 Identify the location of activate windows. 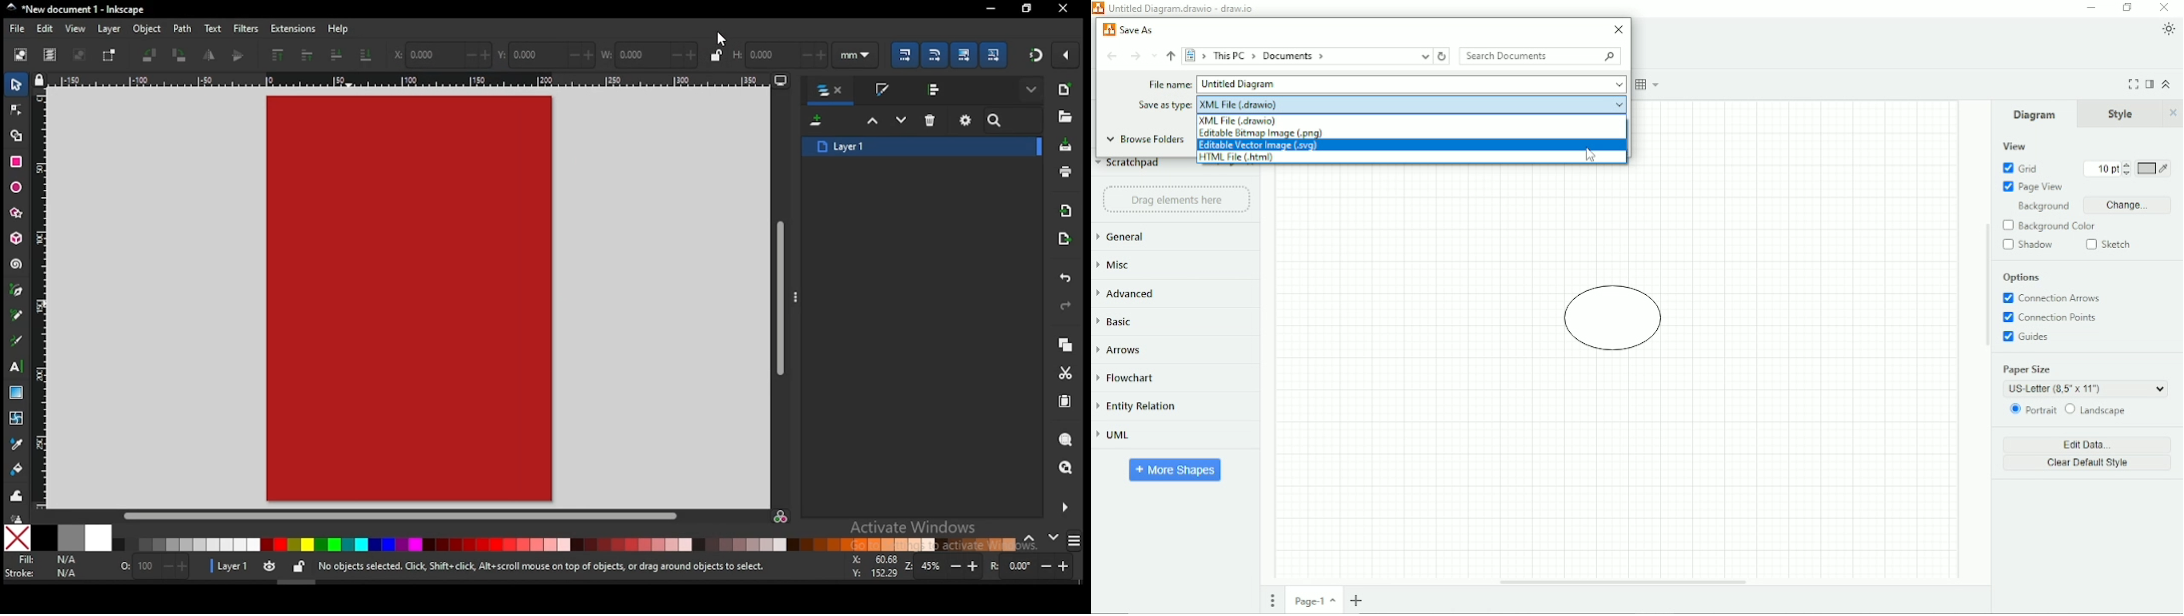
(912, 529).